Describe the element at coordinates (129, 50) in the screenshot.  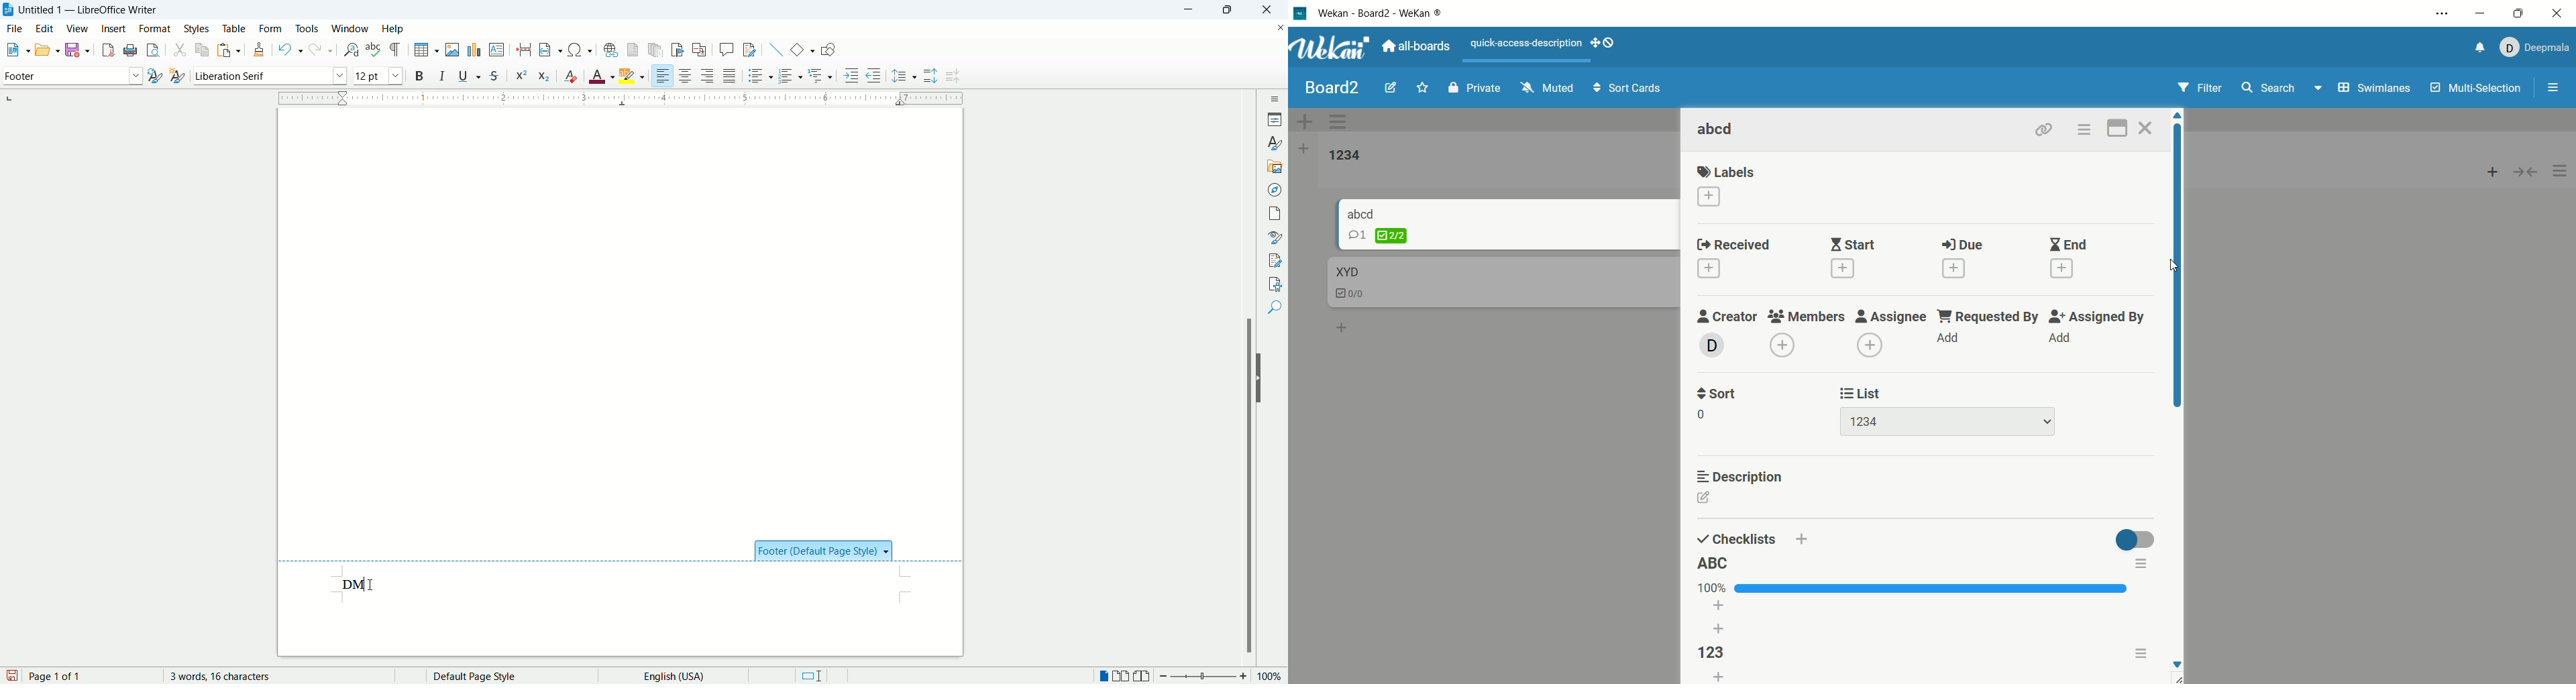
I see `print` at that location.